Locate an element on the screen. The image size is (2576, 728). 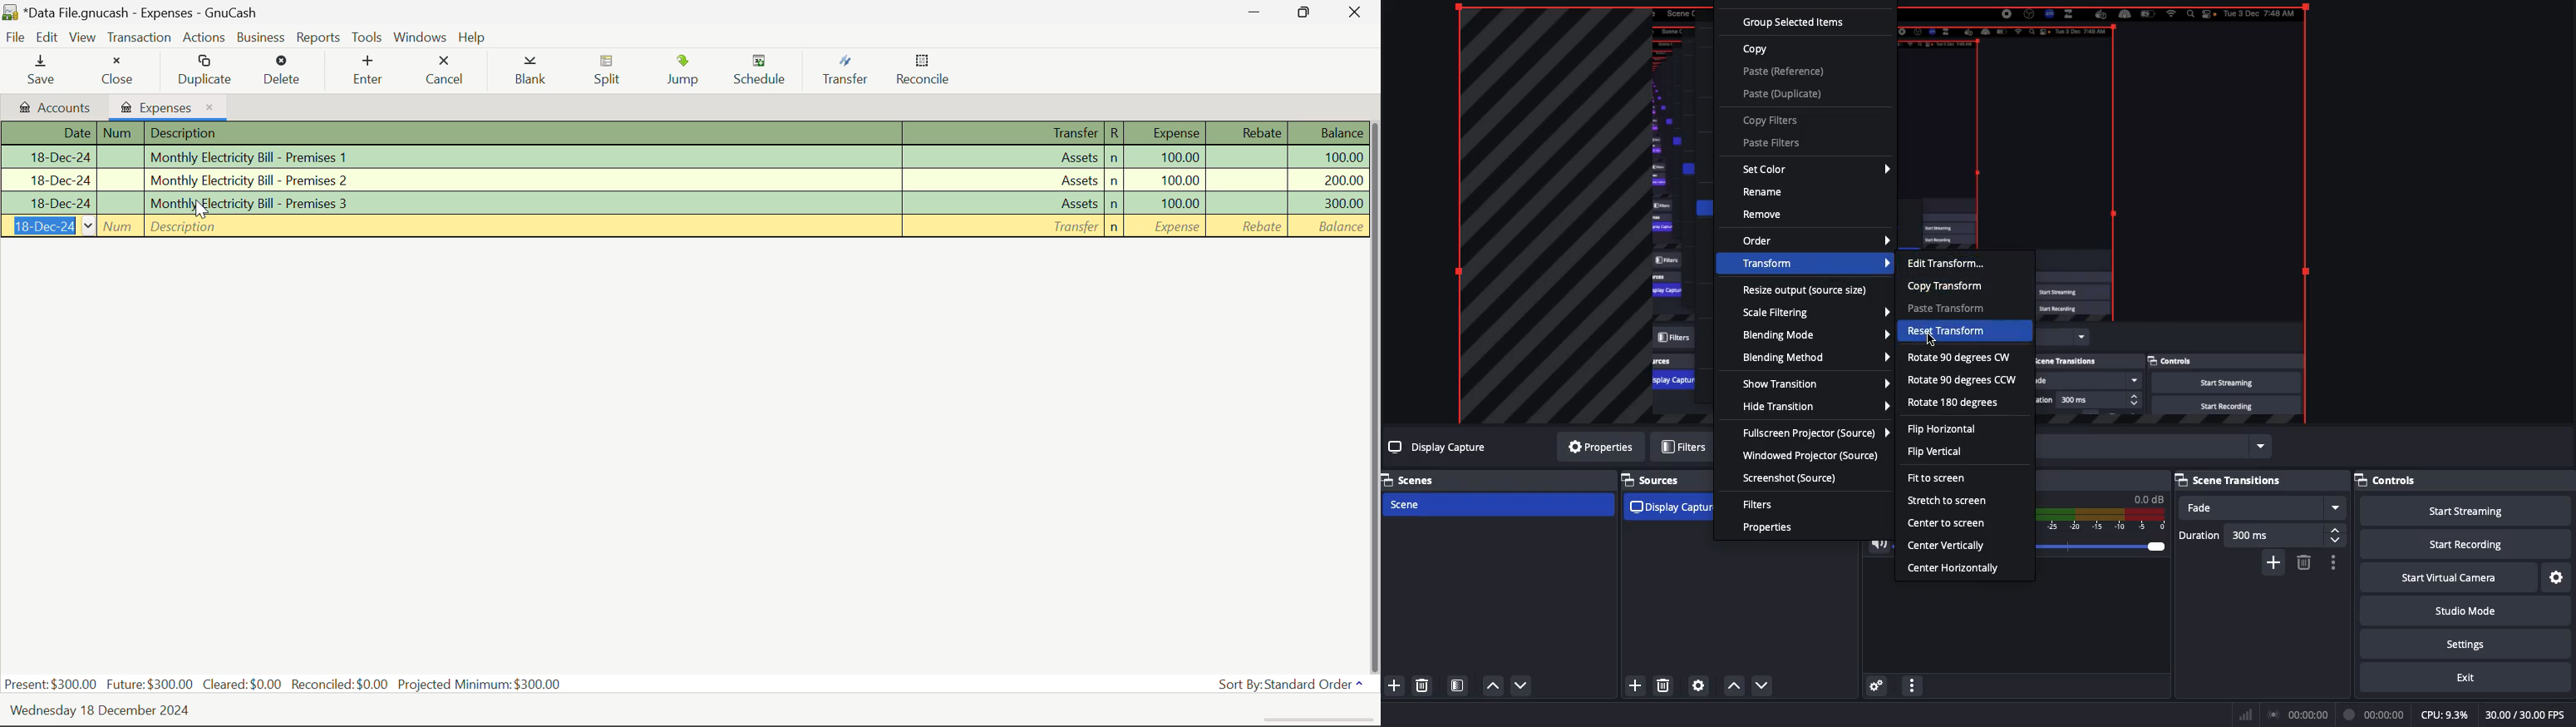
Fade is located at coordinates (2262, 508).